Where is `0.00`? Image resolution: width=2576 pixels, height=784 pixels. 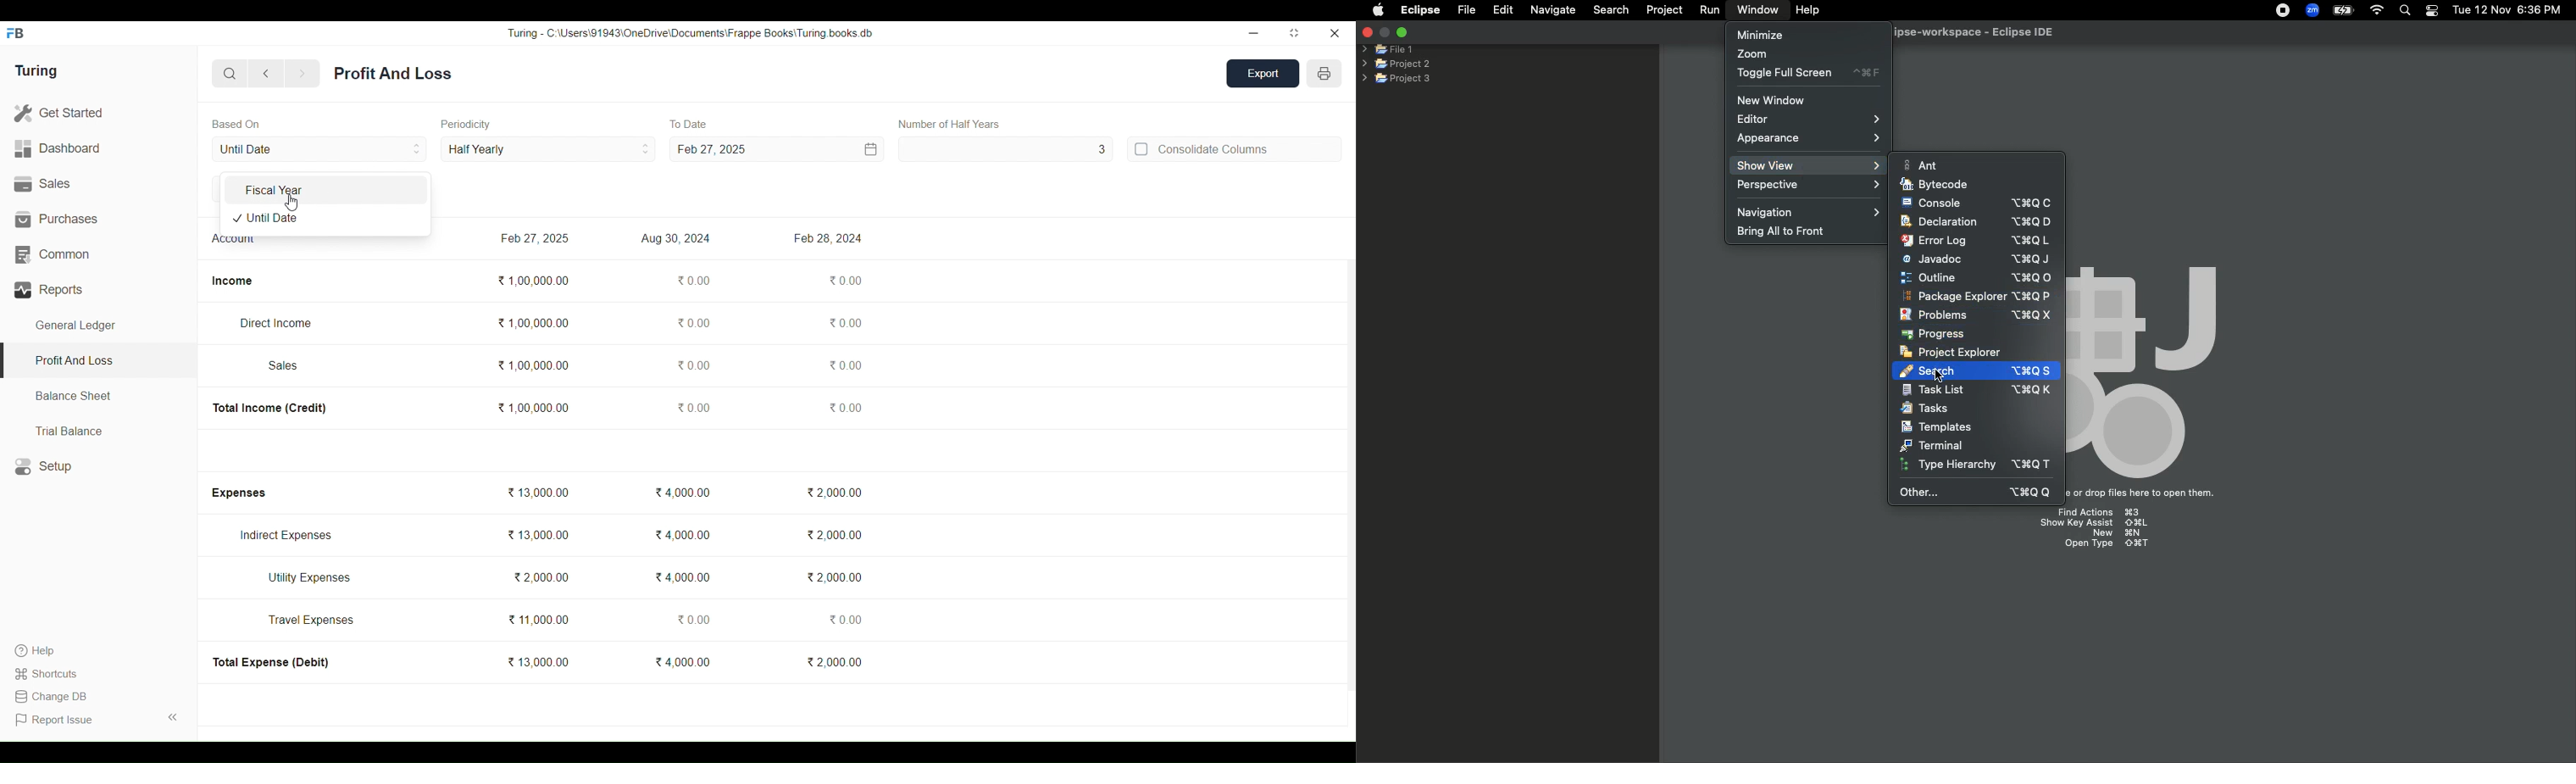
0.00 is located at coordinates (692, 365).